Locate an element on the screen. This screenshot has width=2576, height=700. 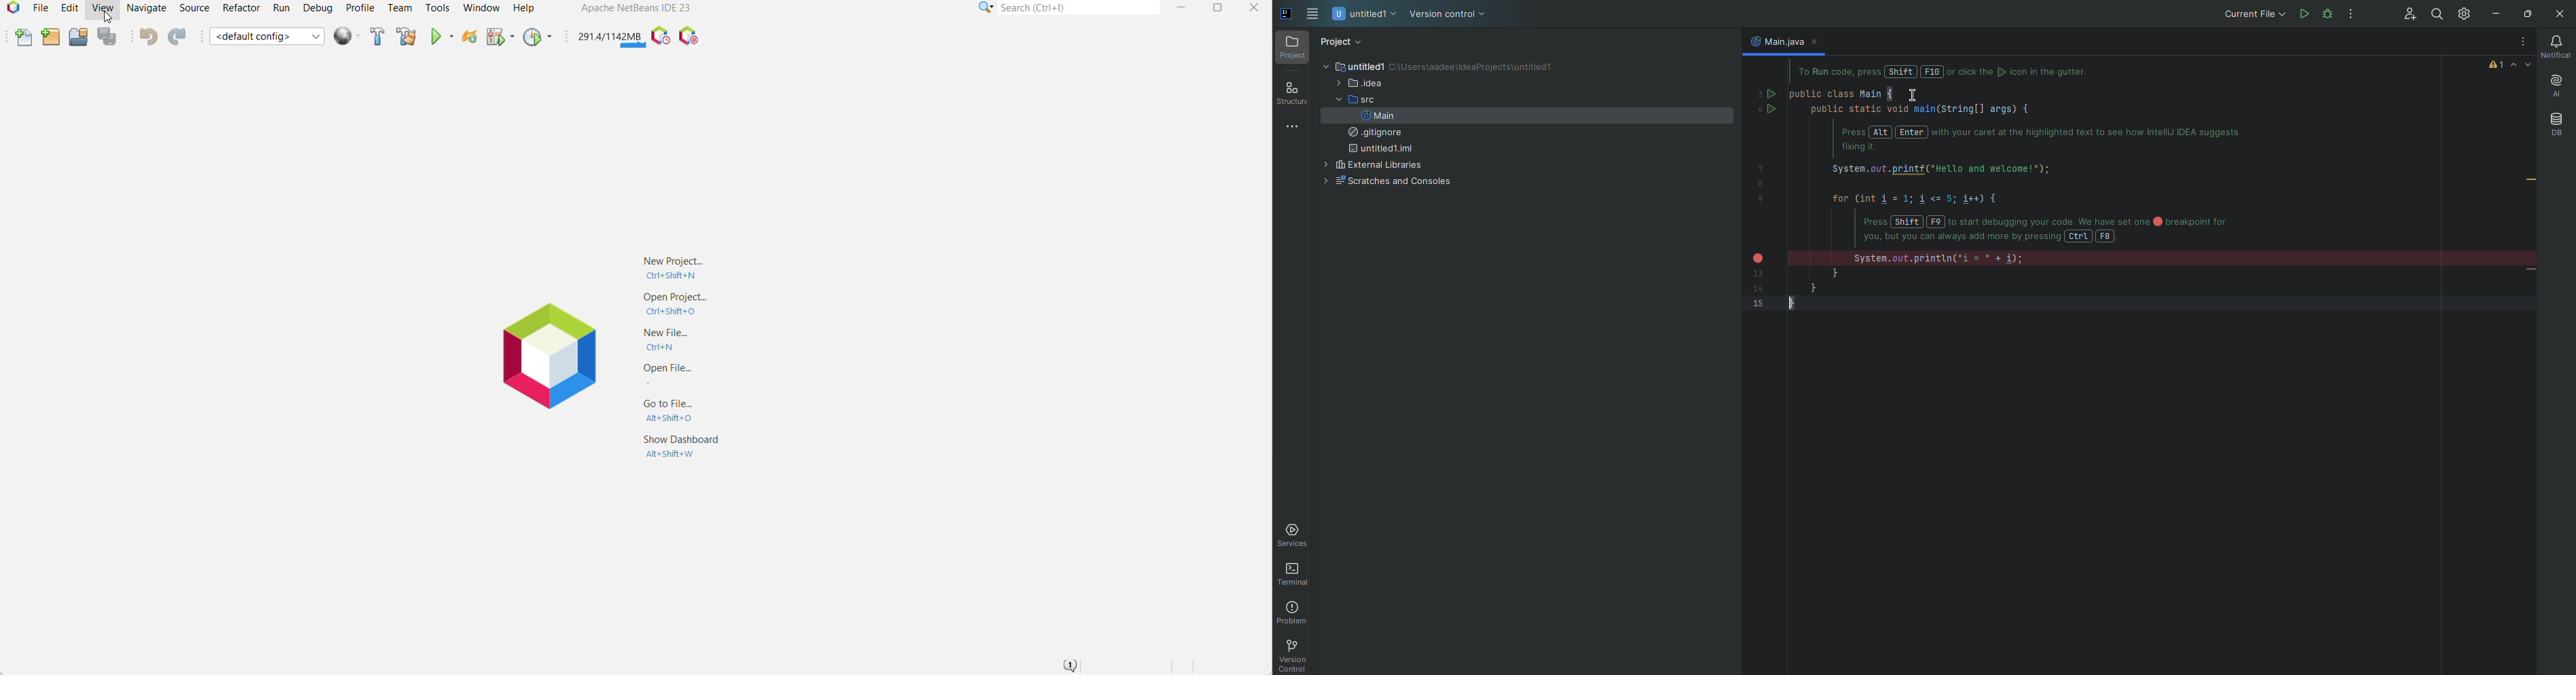
Help is located at coordinates (526, 8).